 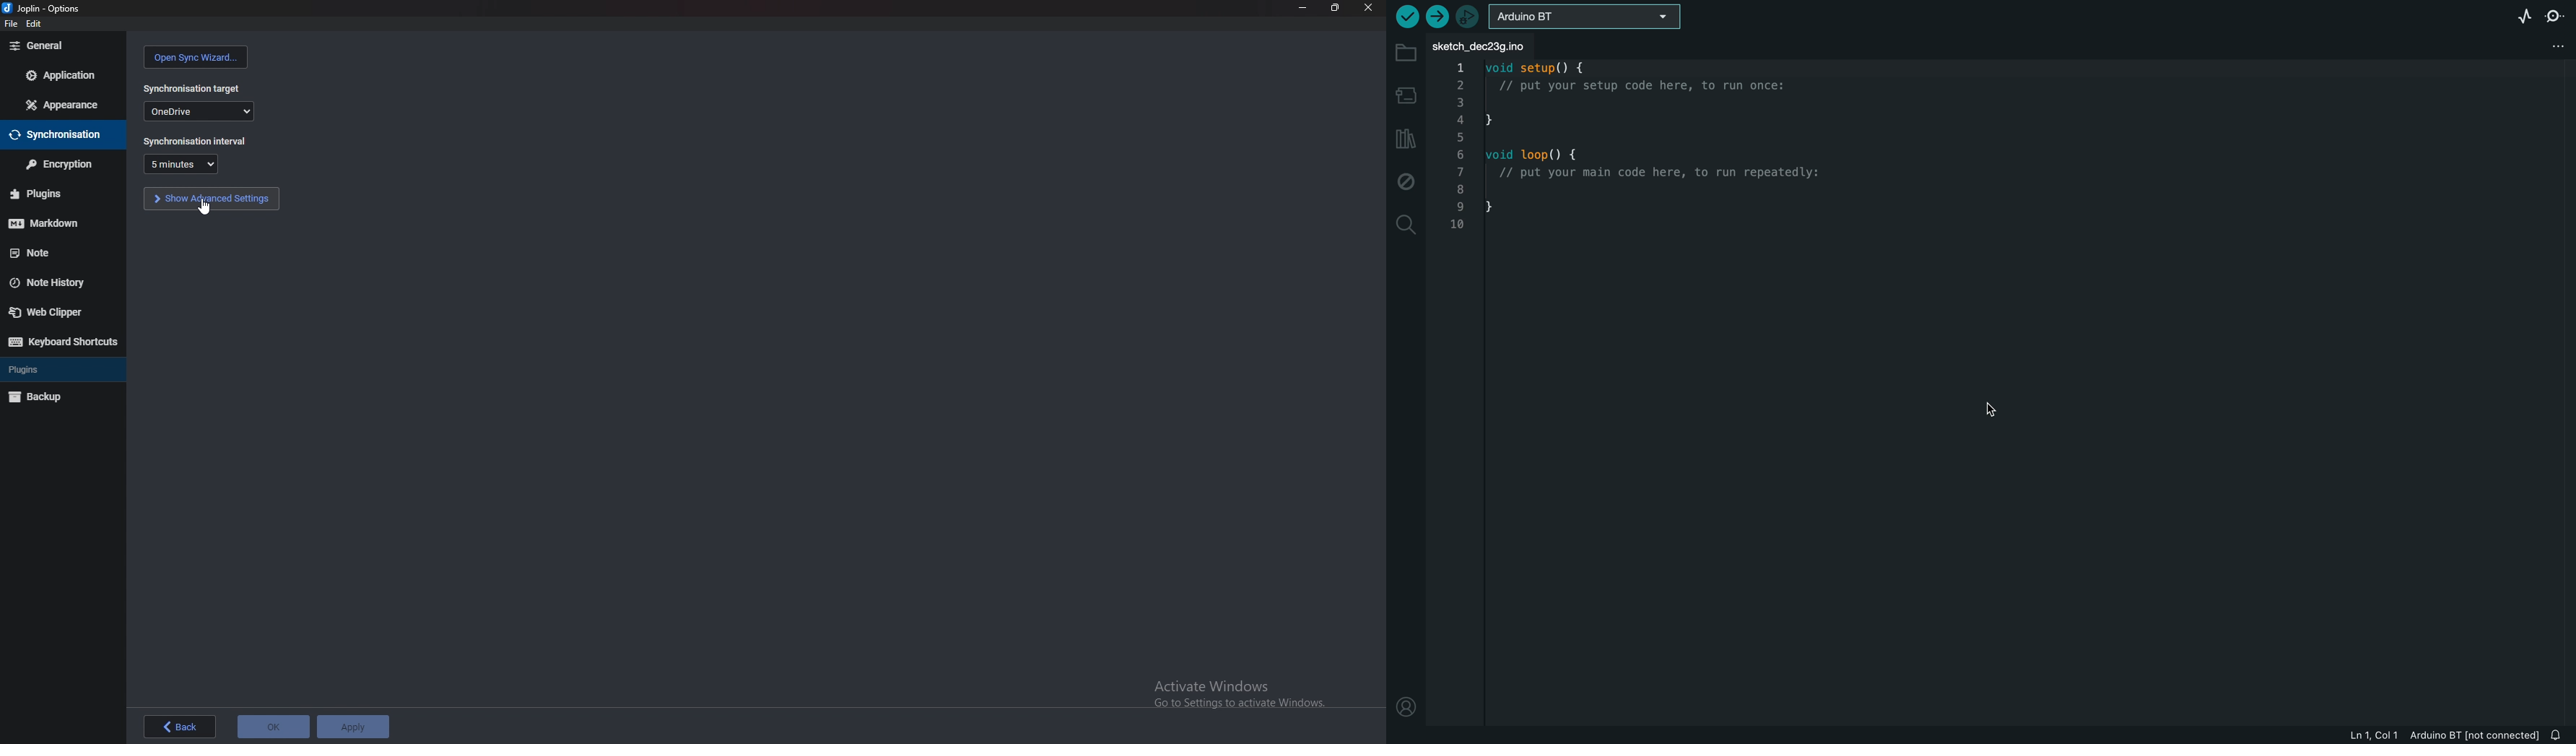 What do you see at coordinates (271, 725) in the screenshot?
I see `ok` at bounding box center [271, 725].